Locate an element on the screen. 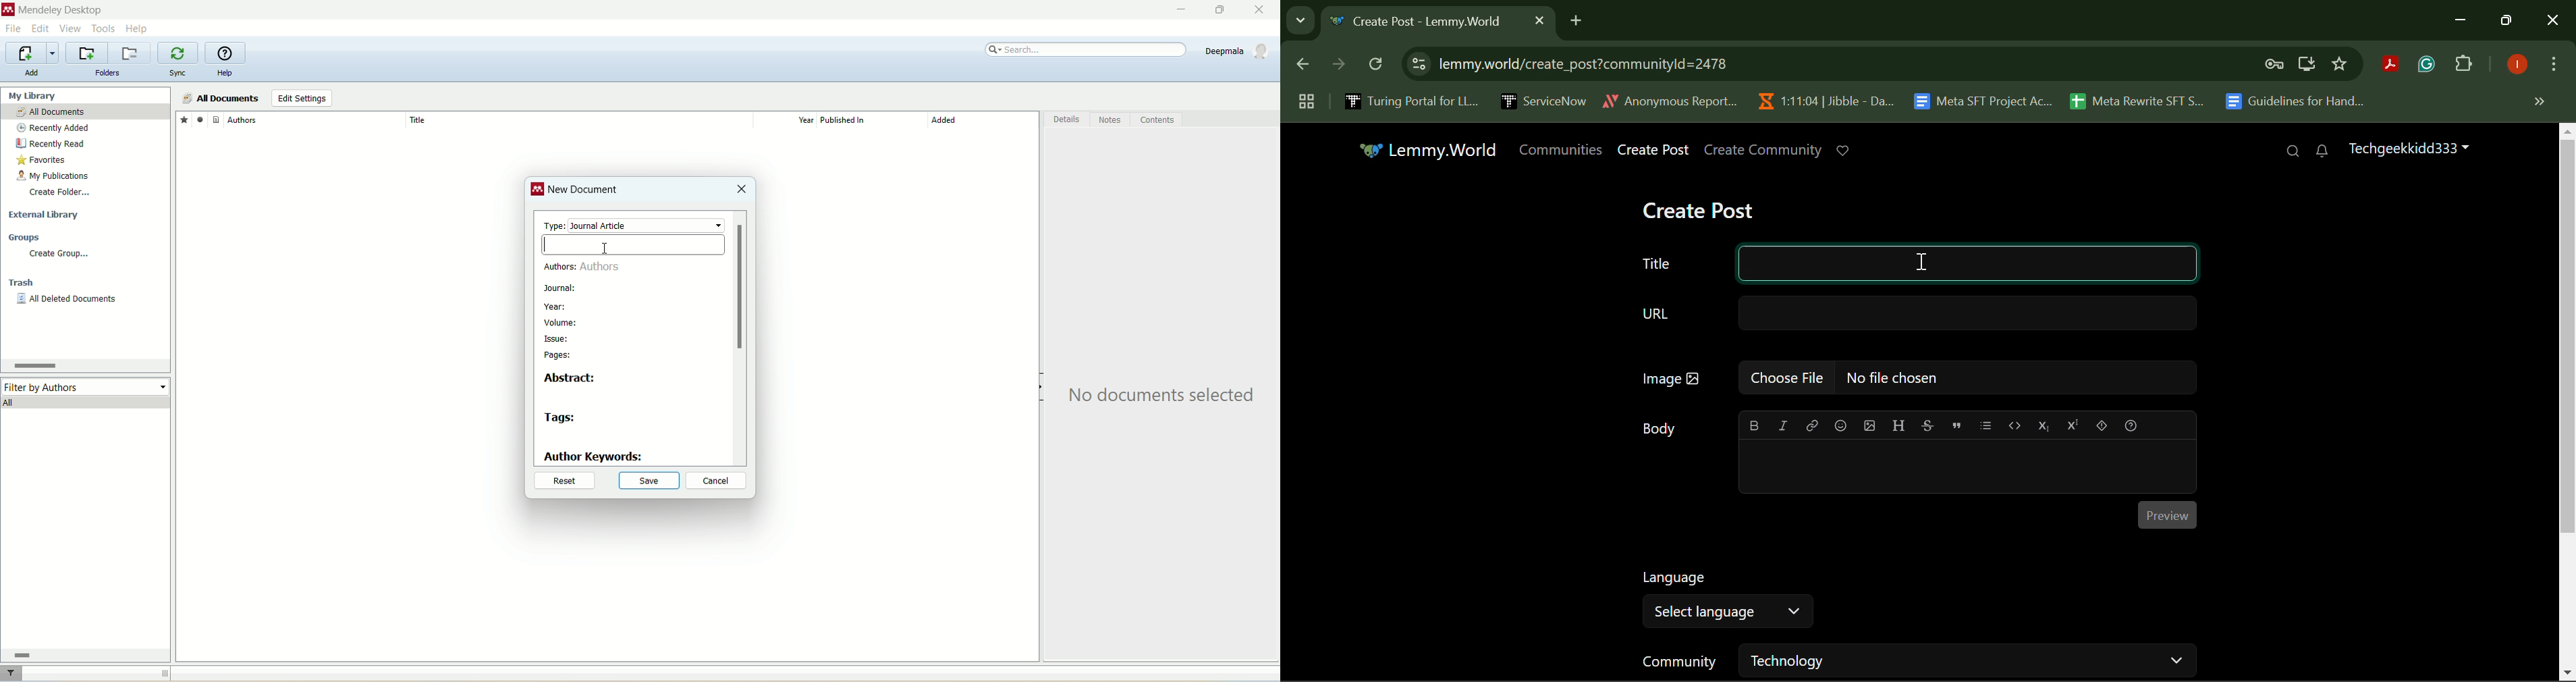 The height and width of the screenshot is (700, 2576). tools is located at coordinates (104, 27).